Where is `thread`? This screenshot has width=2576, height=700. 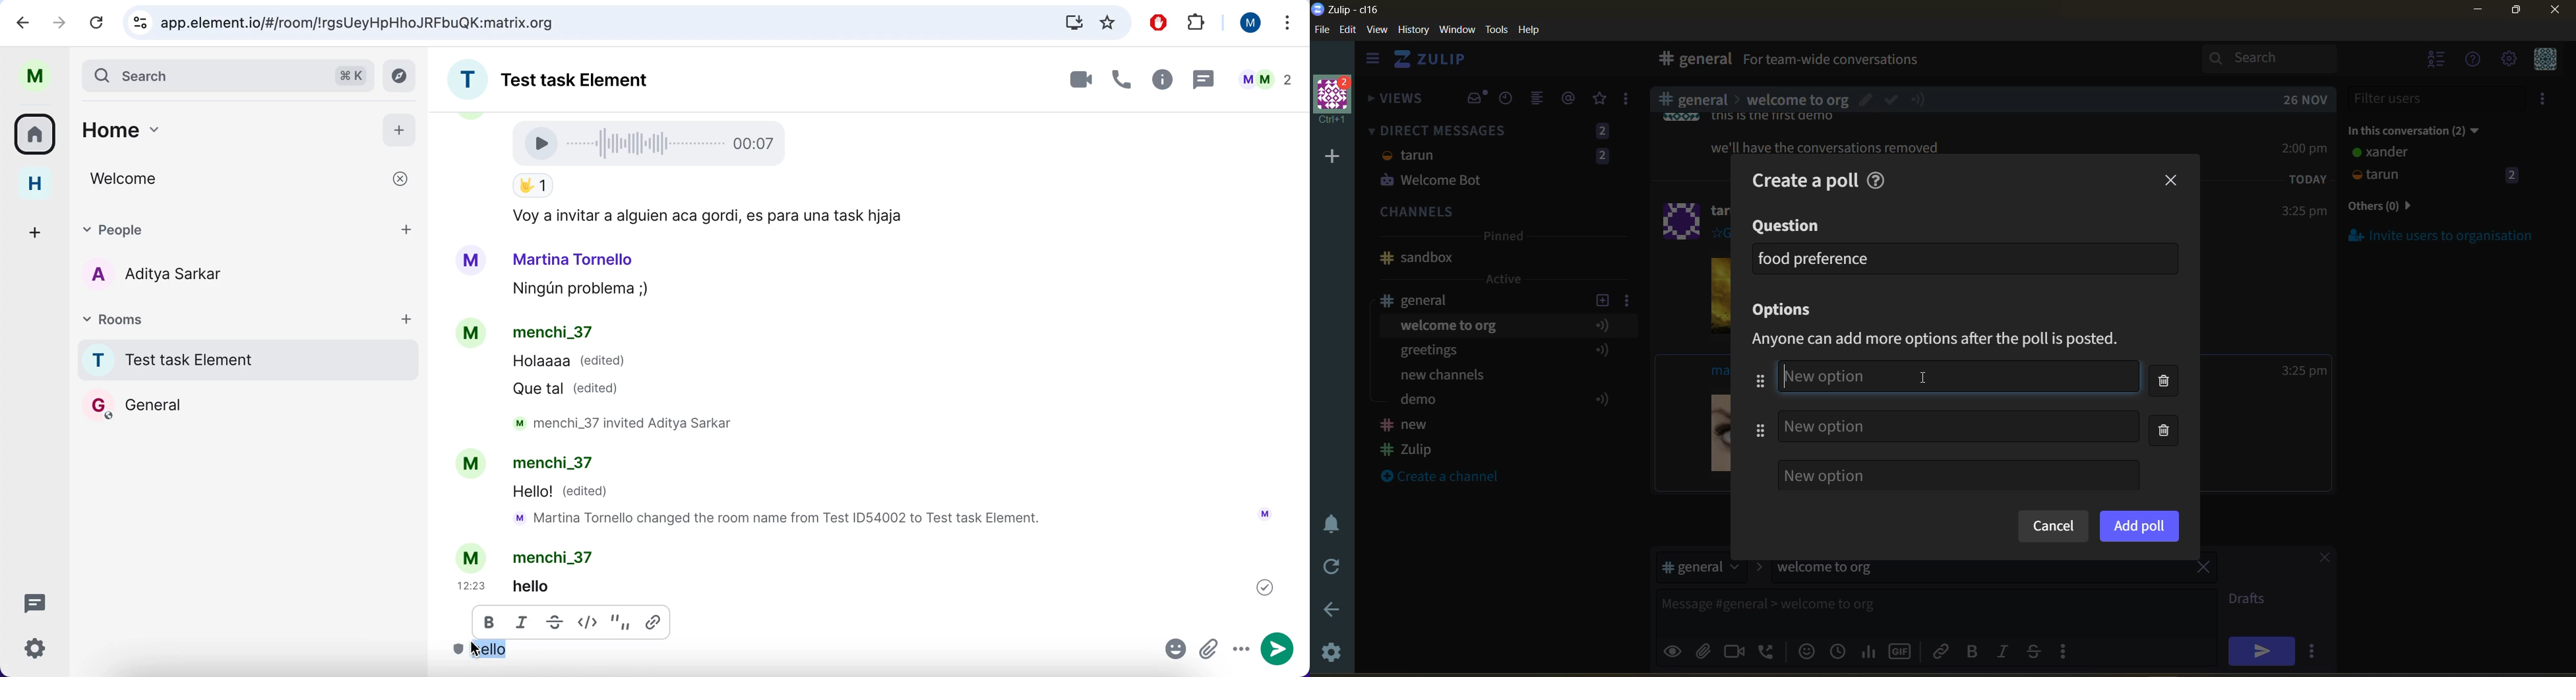
thread is located at coordinates (1202, 79).